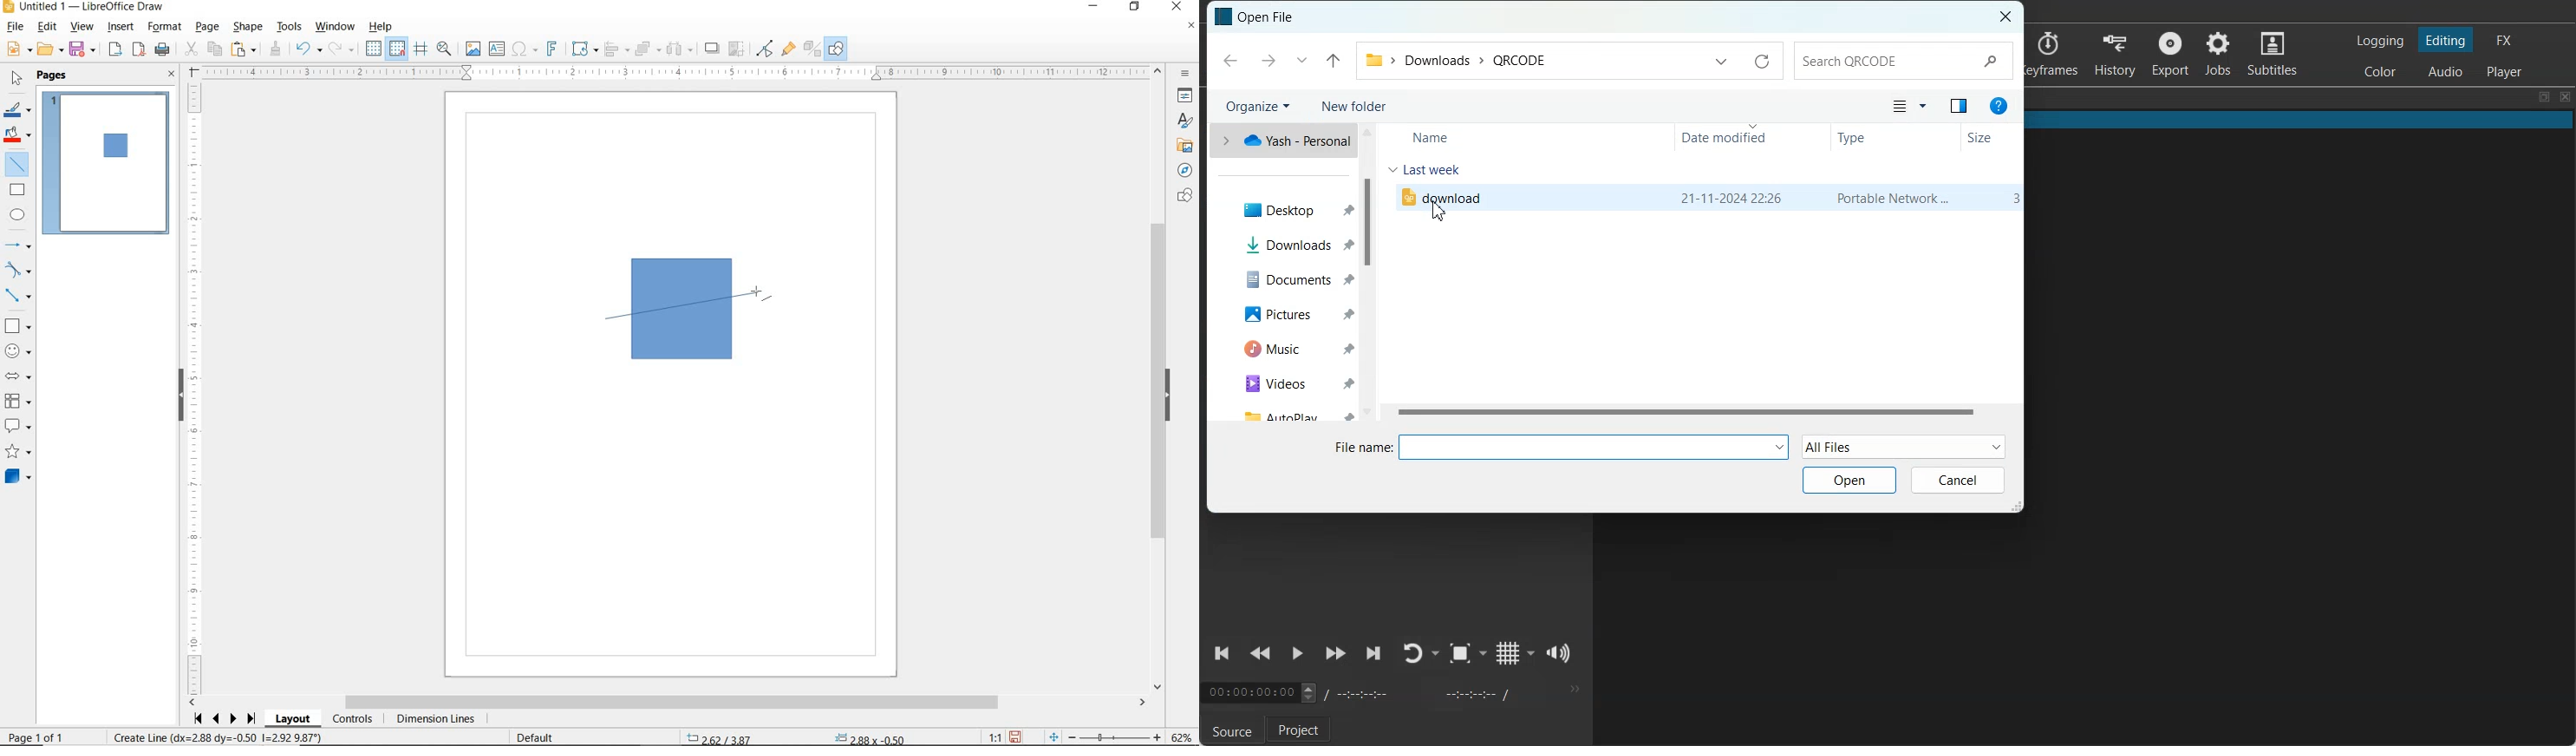  What do you see at coordinates (1183, 97) in the screenshot?
I see `PROPERTIES` at bounding box center [1183, 97].